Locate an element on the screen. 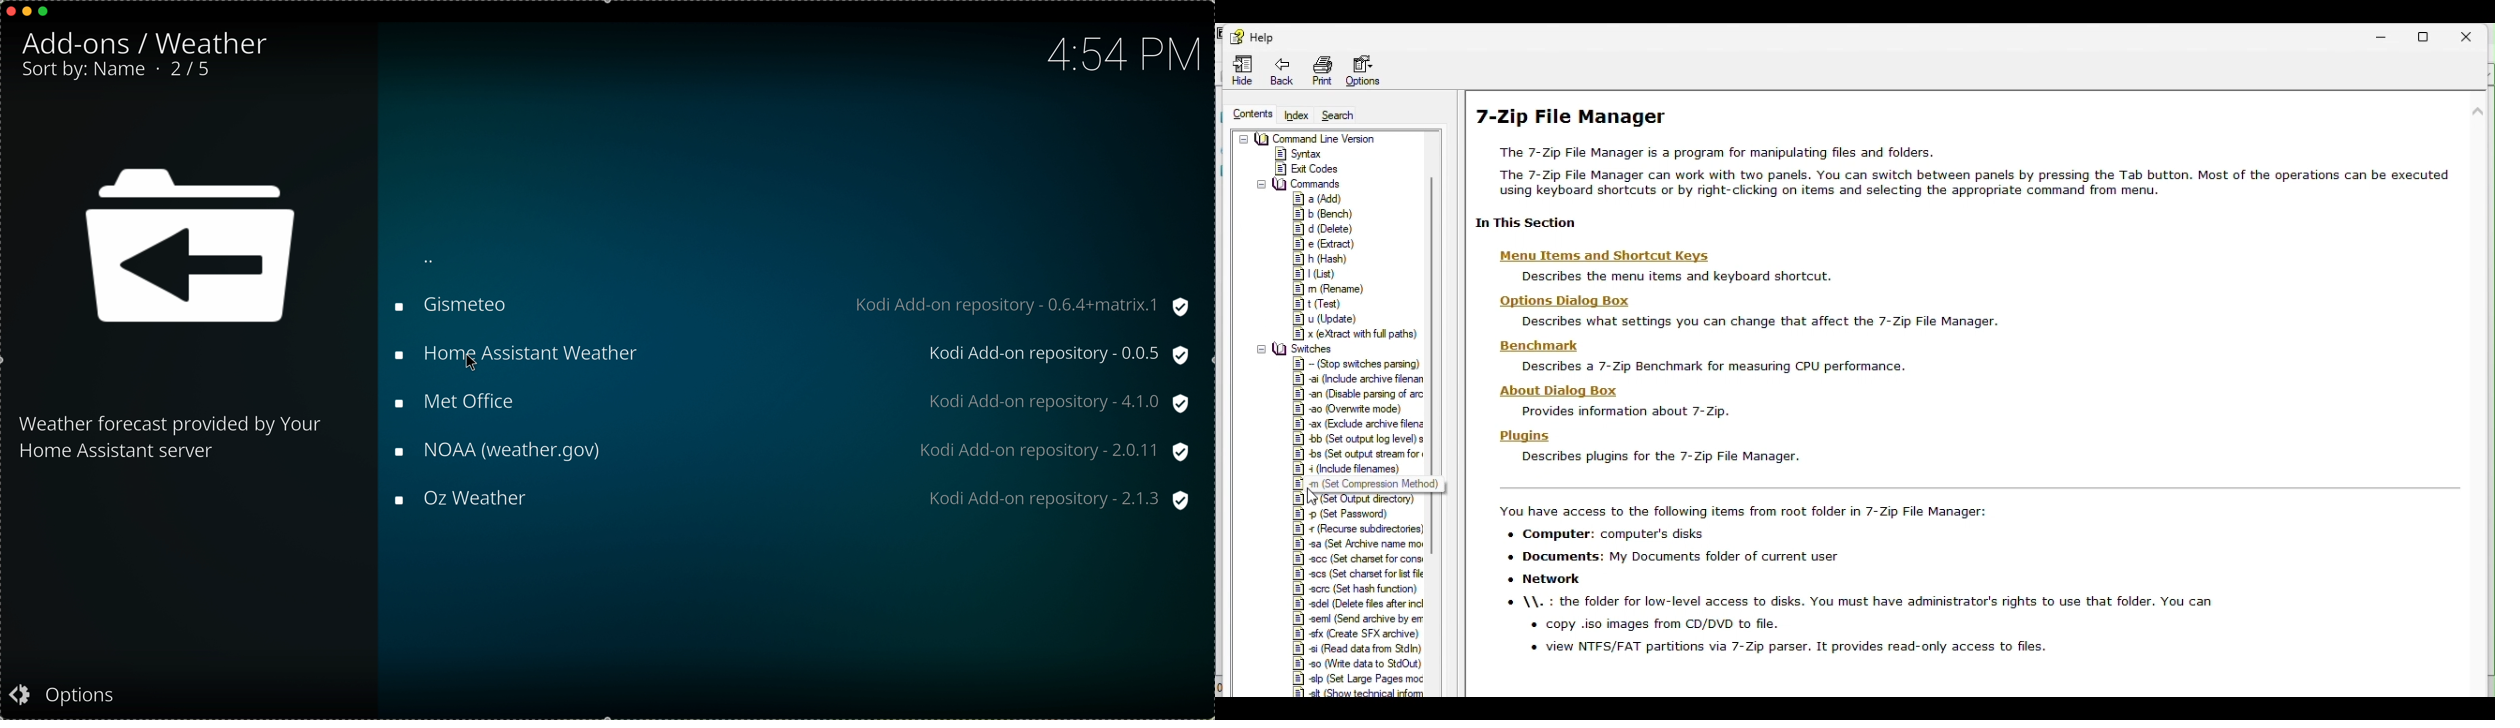  NOAA is located at coordinates (787, 450).